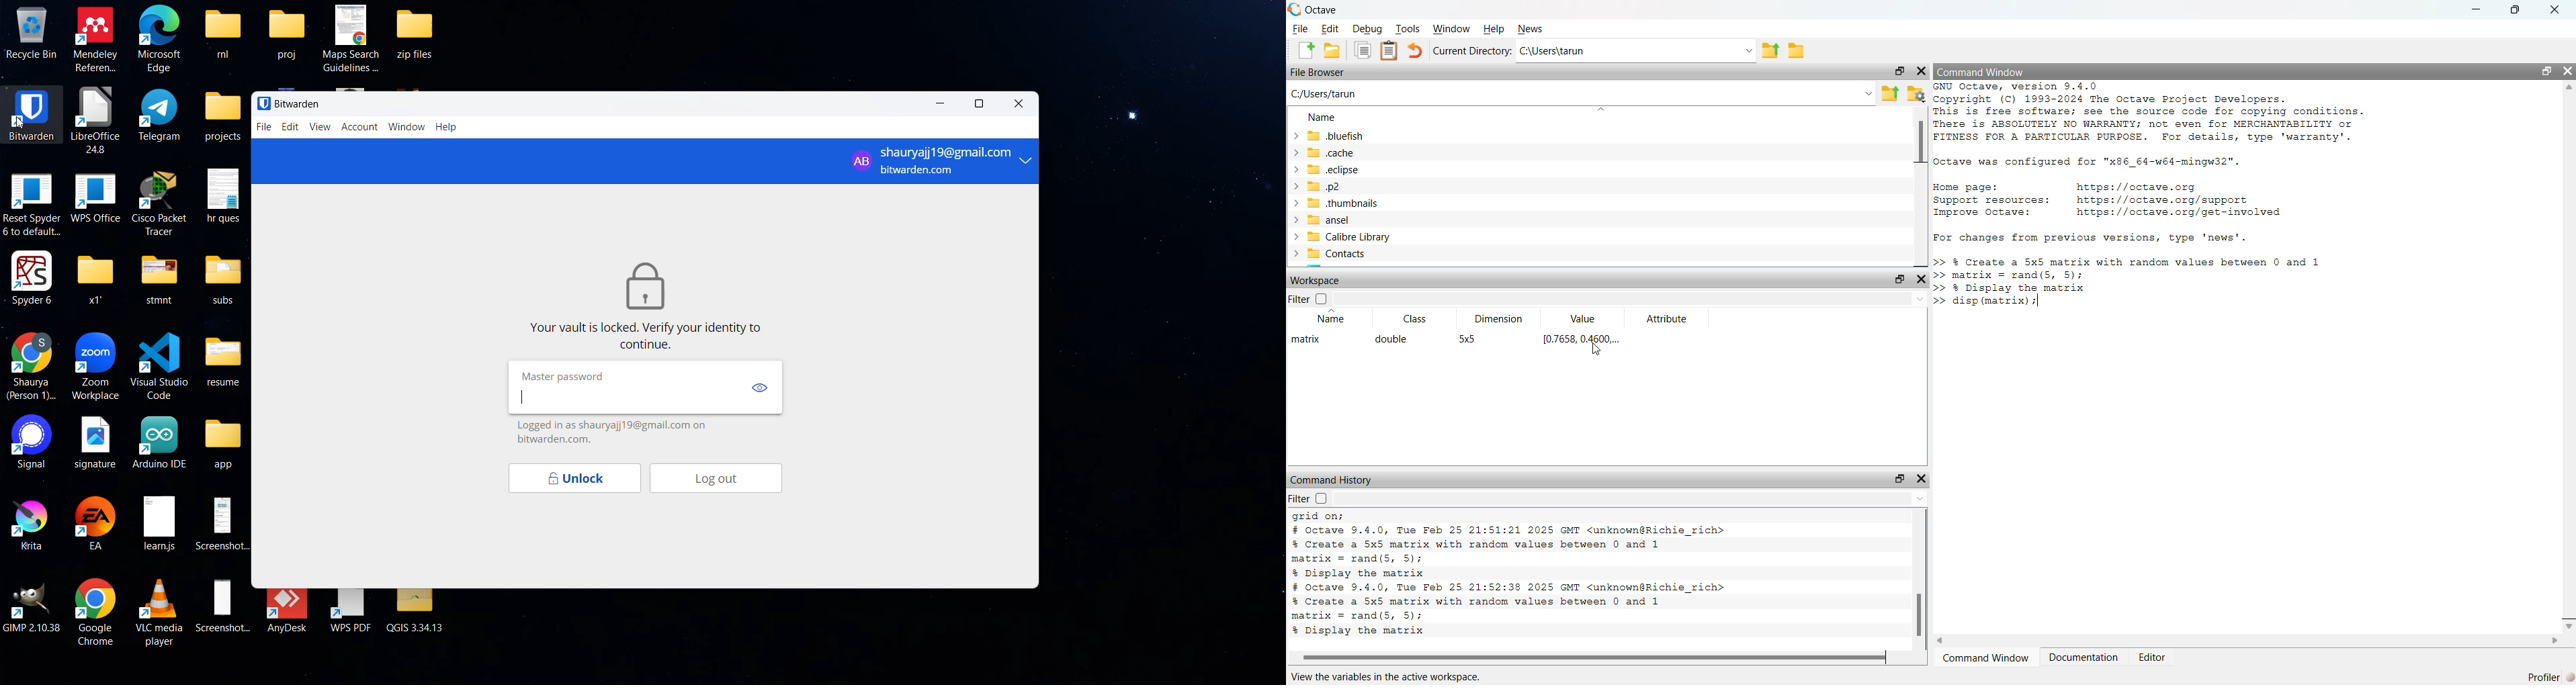 Image resolution: width=2576 pixels, height=700 pixels. I want to click on Bitwarden, so click(288, 103).